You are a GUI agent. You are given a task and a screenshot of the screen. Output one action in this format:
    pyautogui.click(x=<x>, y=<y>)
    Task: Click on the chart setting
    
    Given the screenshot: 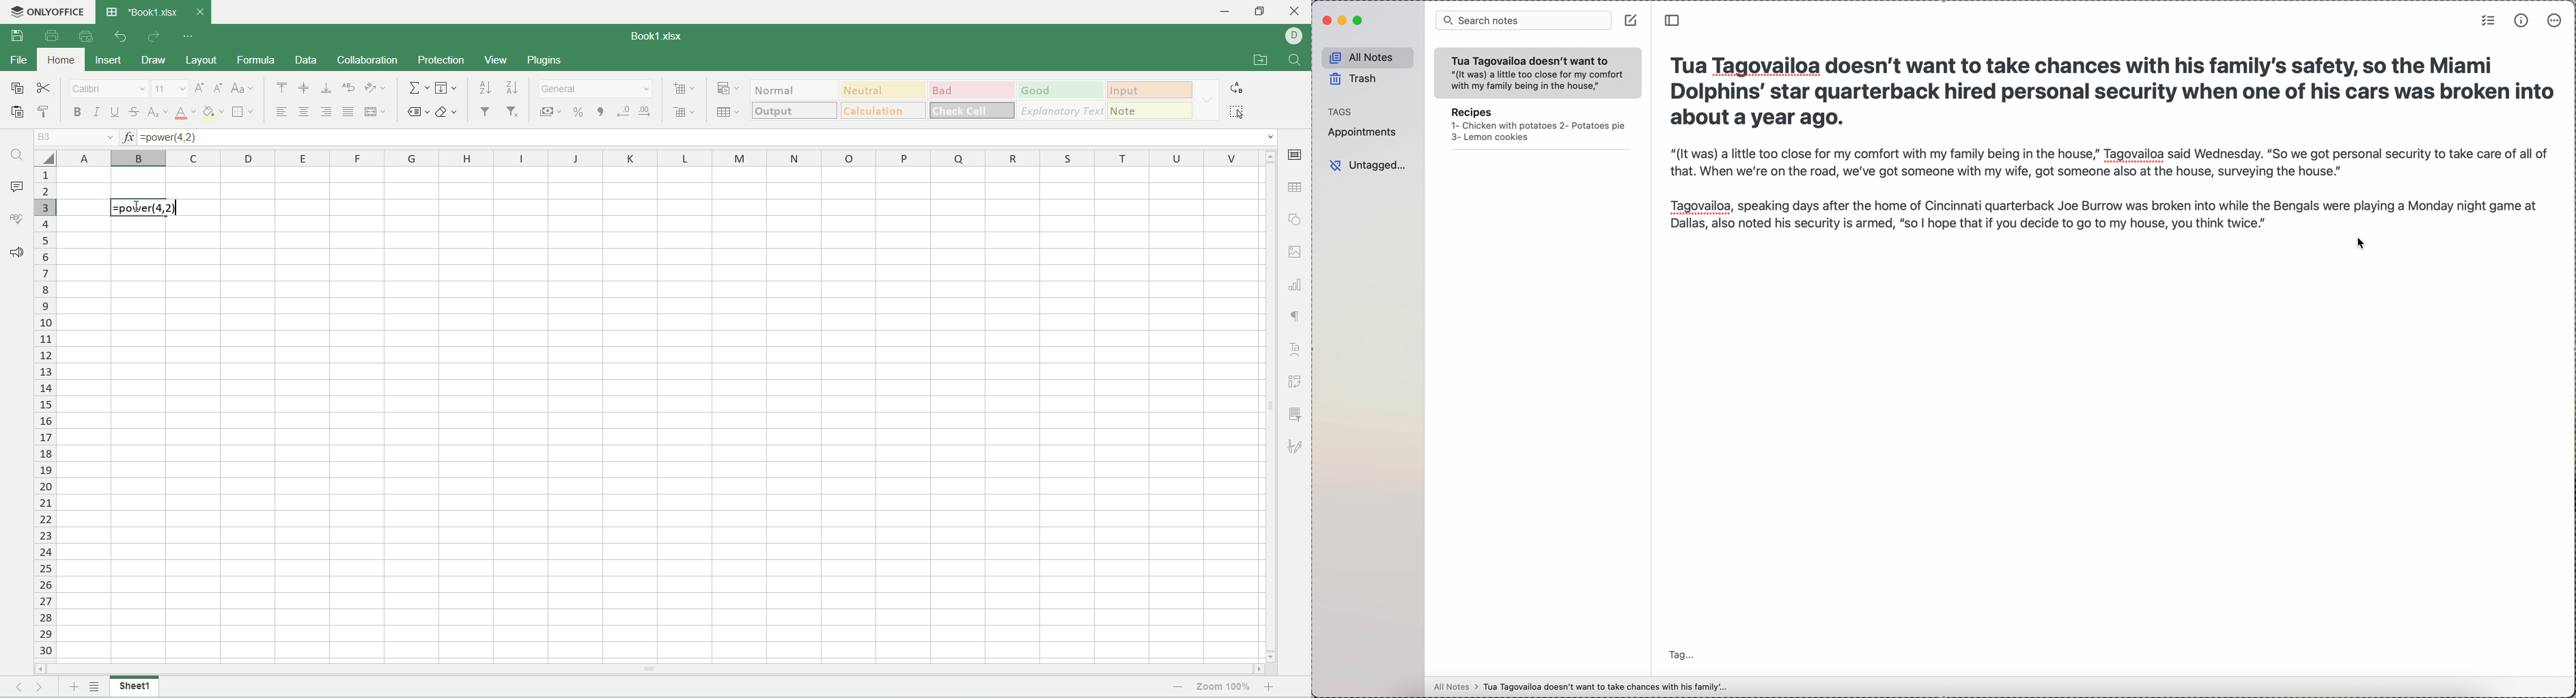 What is the action you would take?
    pyautogui.click(x=1296, y=281)
    